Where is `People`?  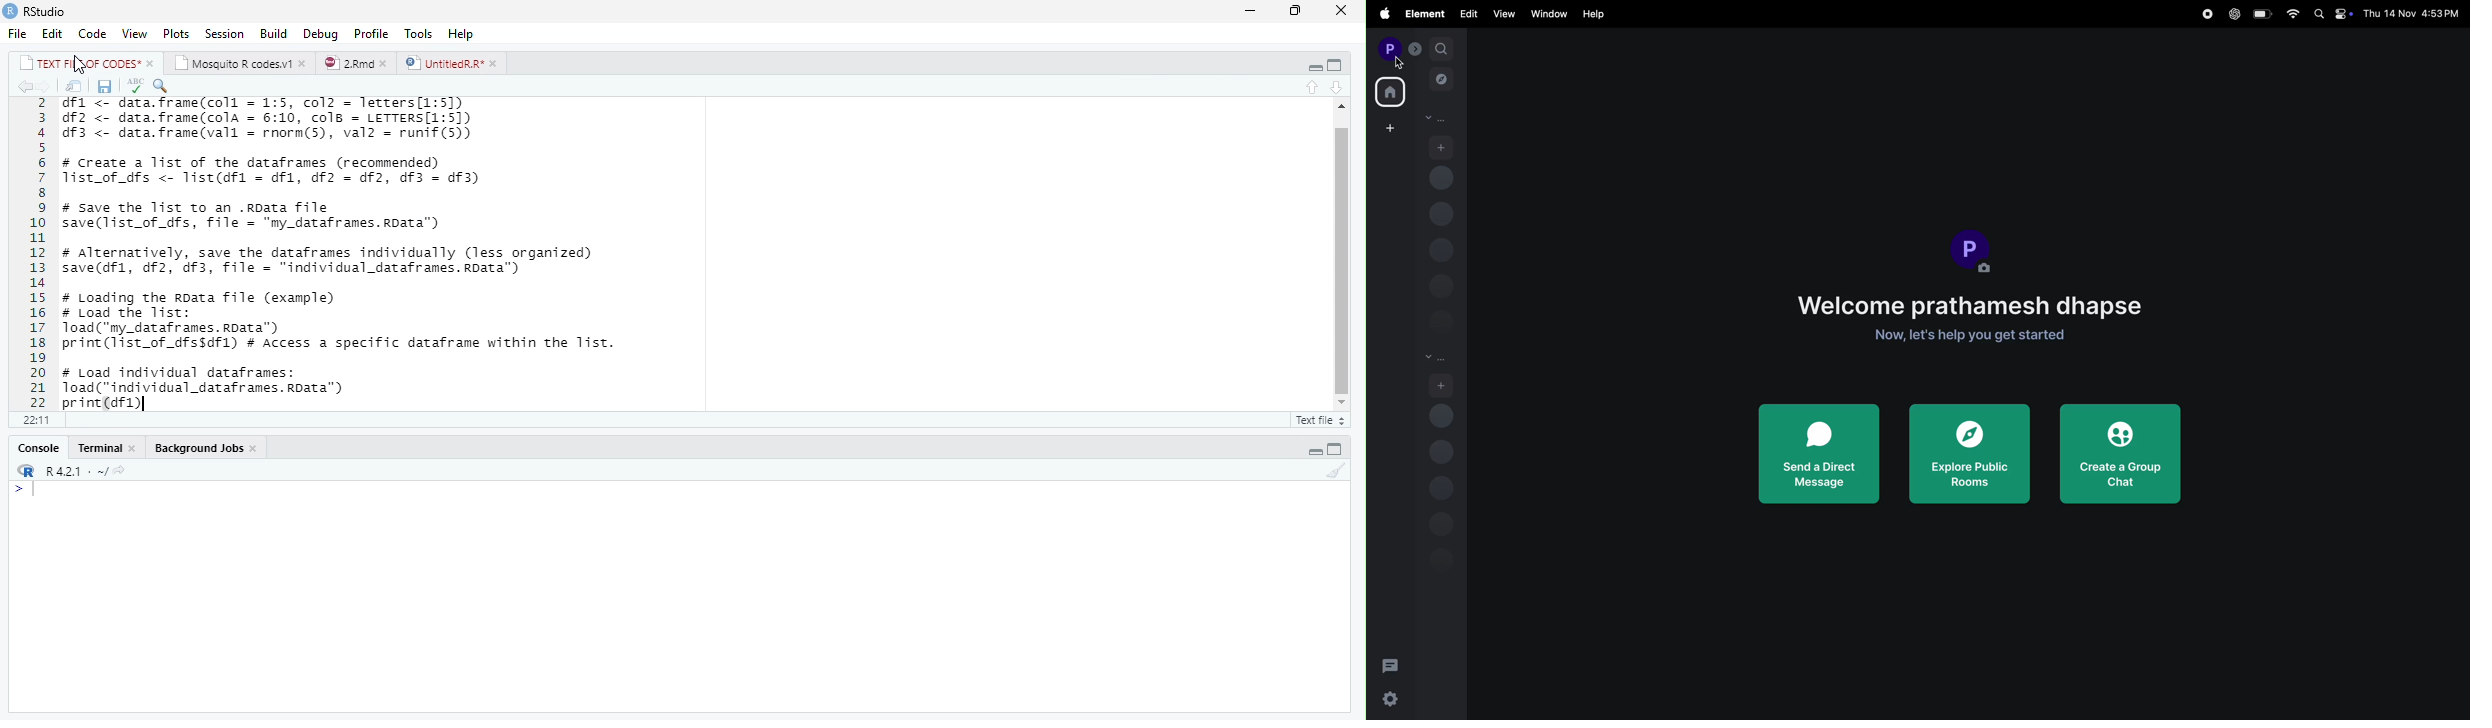
People is located at coordinates (1439, 119).